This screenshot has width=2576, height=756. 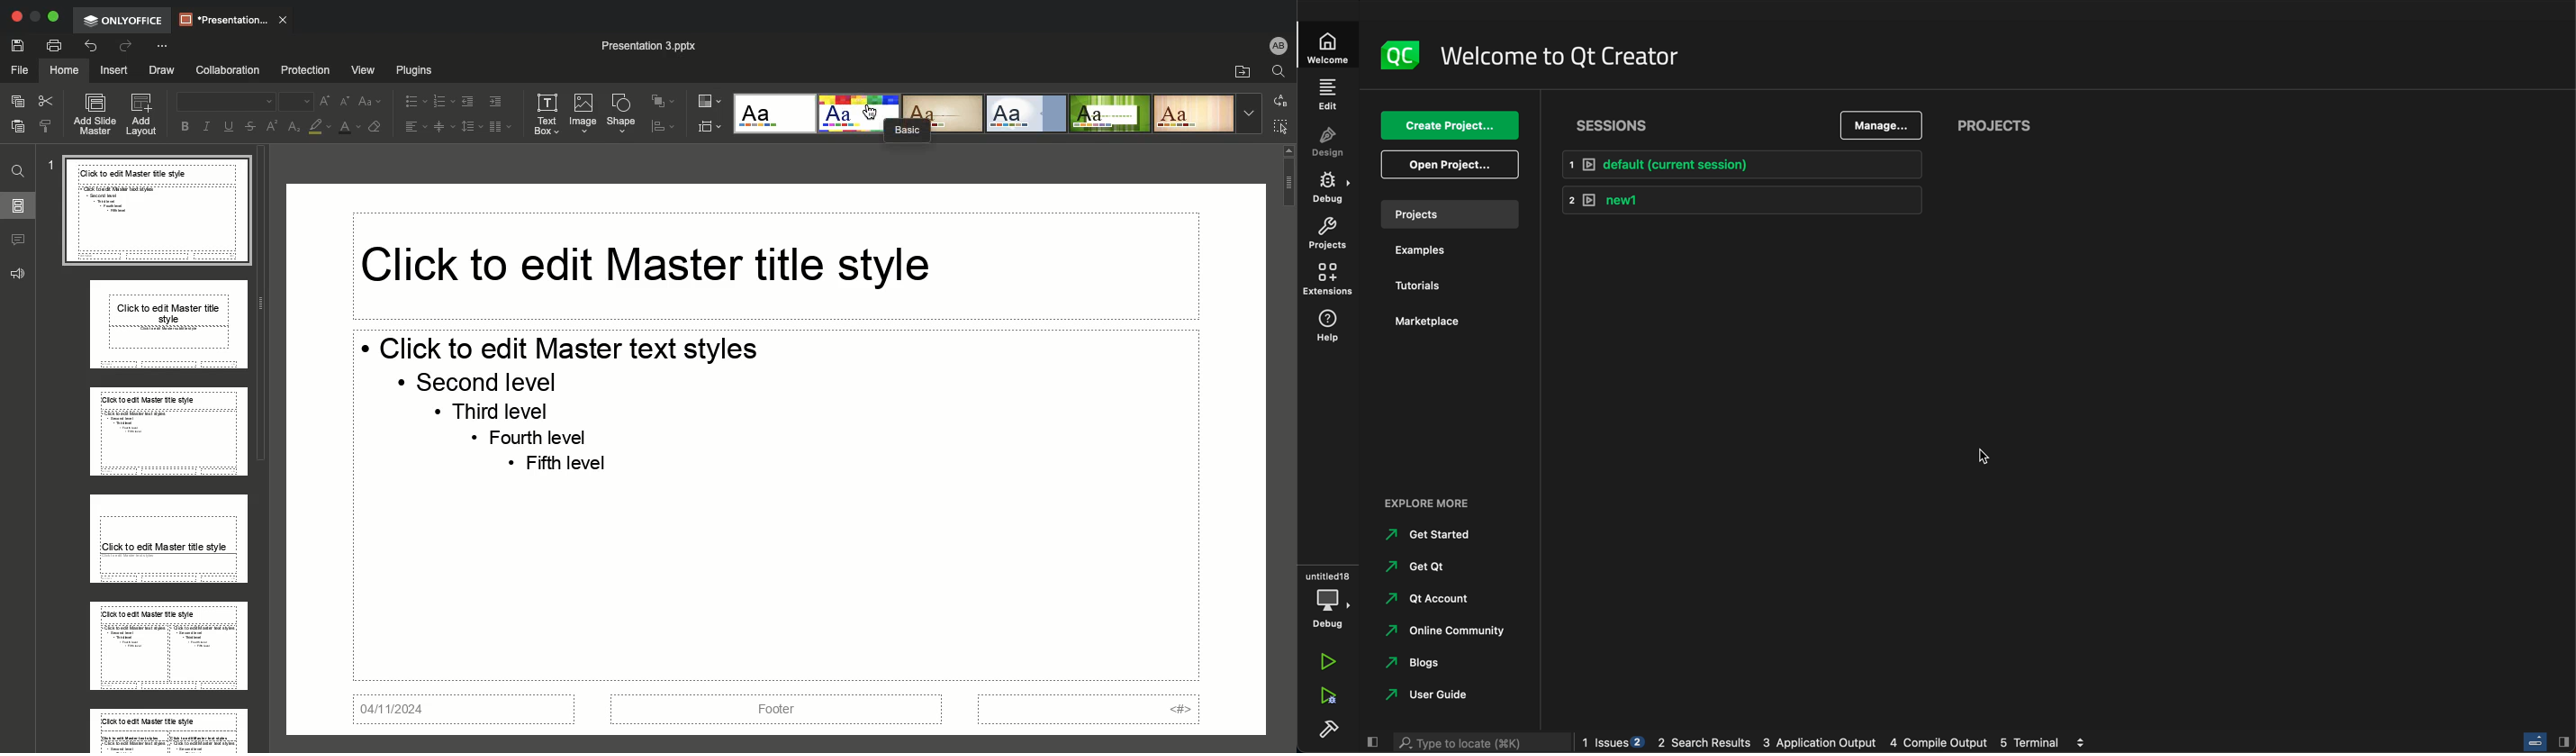 I want to click on <#>, so click(x=1088, y=710).